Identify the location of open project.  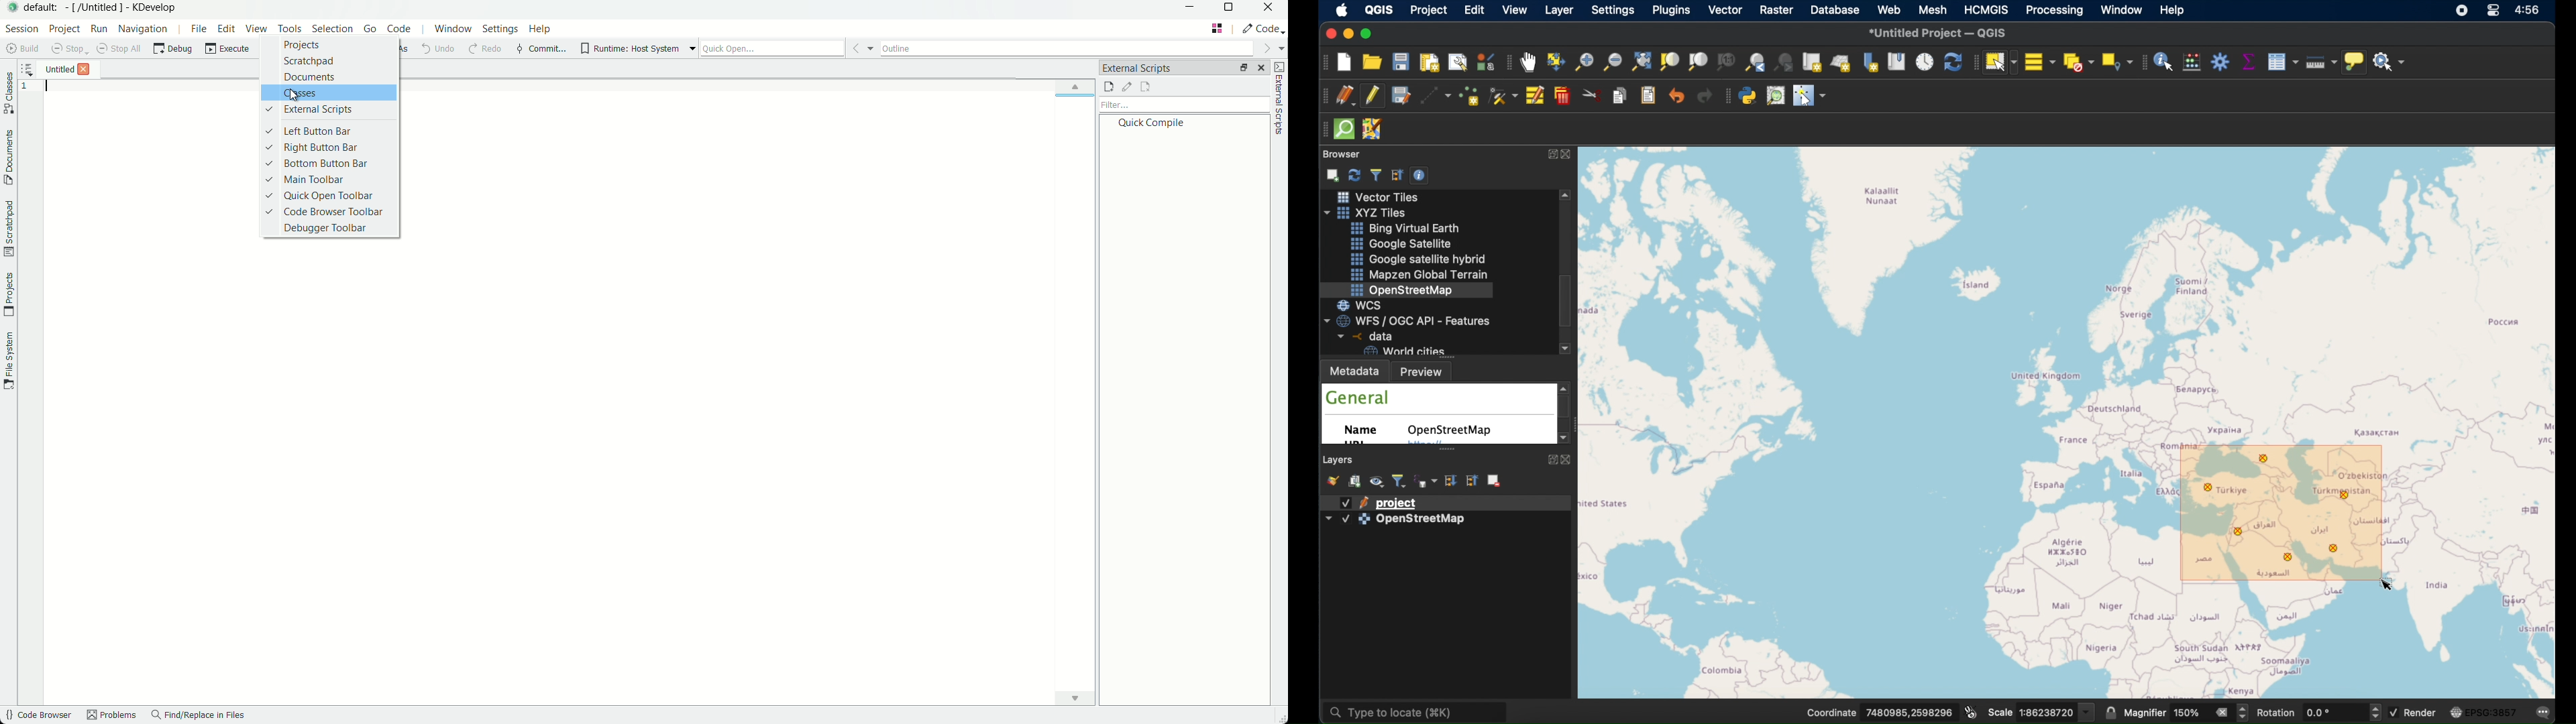
(1371, 62).